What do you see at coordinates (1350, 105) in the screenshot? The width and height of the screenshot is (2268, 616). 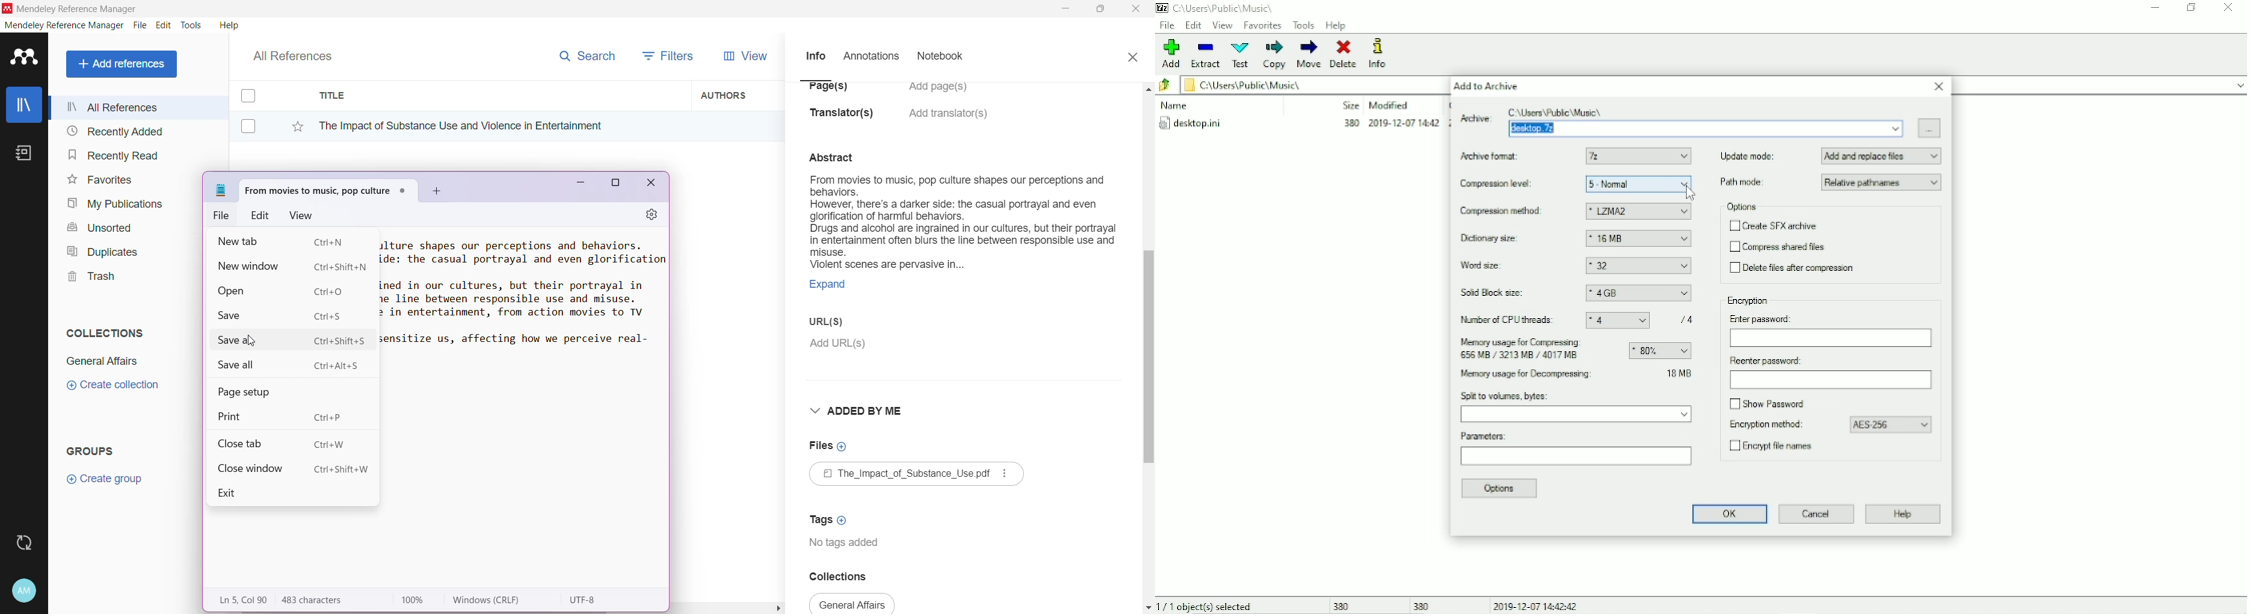 I see `Size` at bounding box center [1350, 105].